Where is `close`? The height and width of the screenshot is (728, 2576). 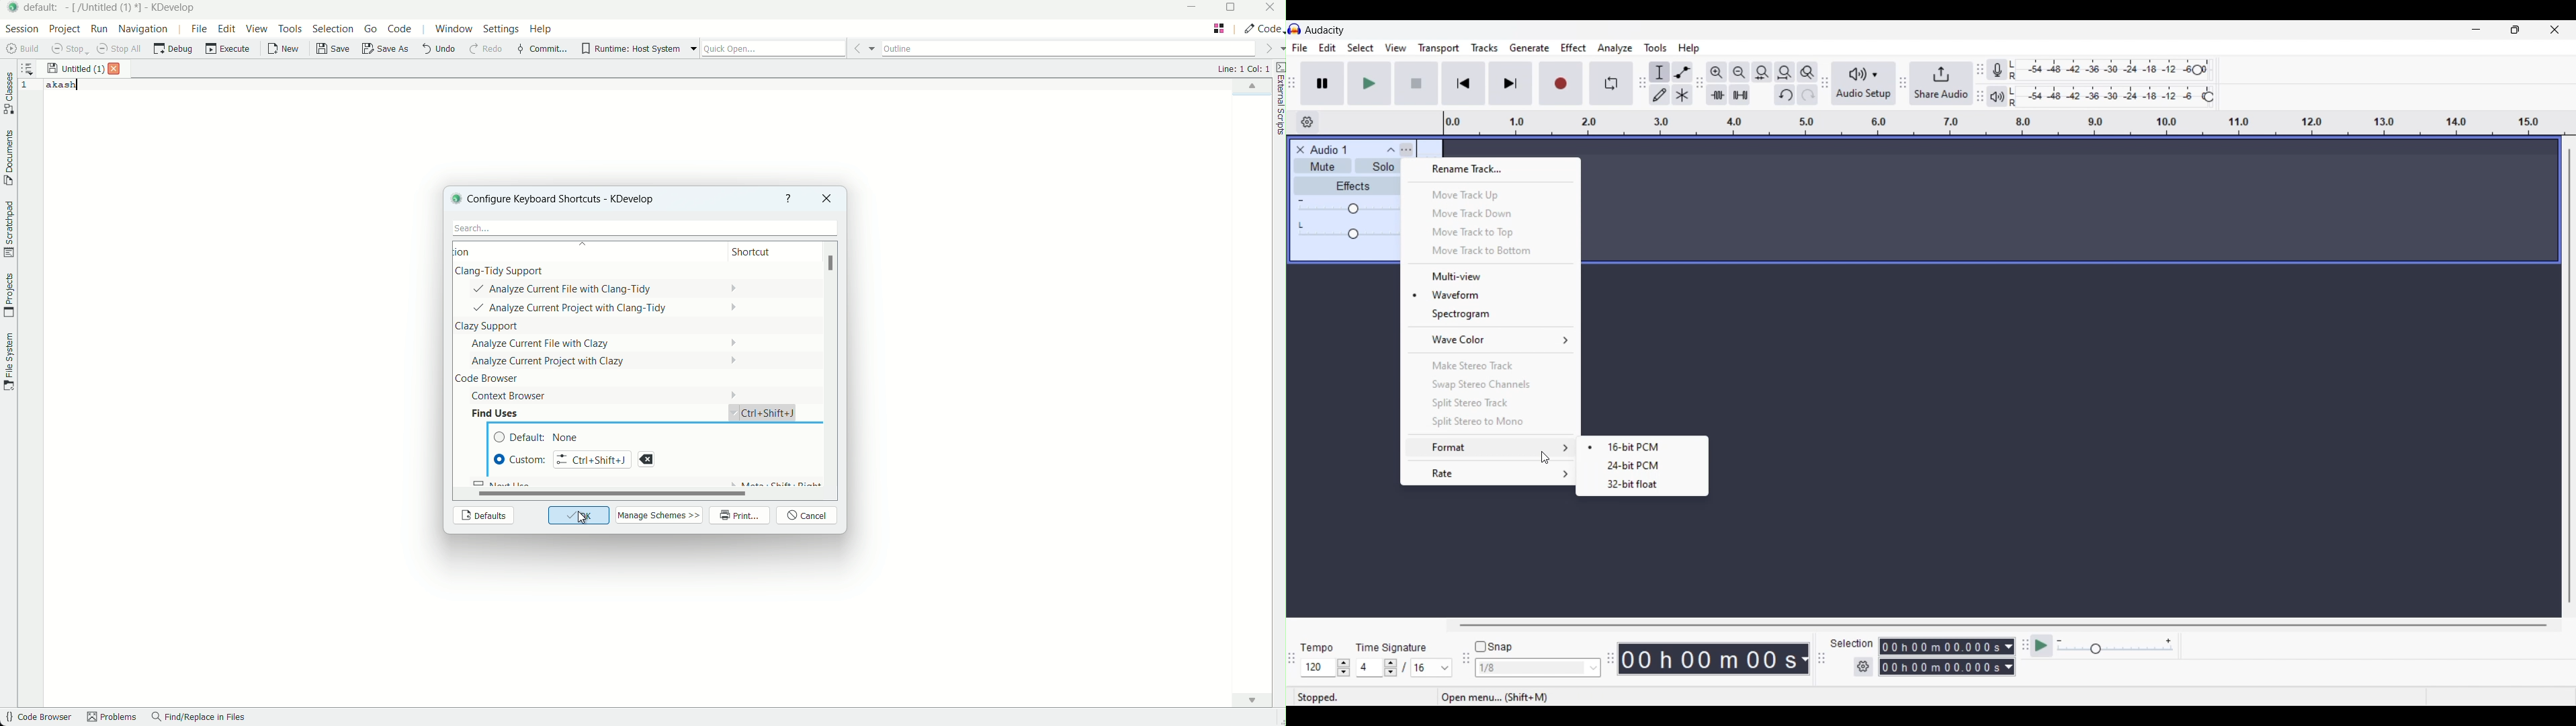 close is located at coordinates (1299, 149).